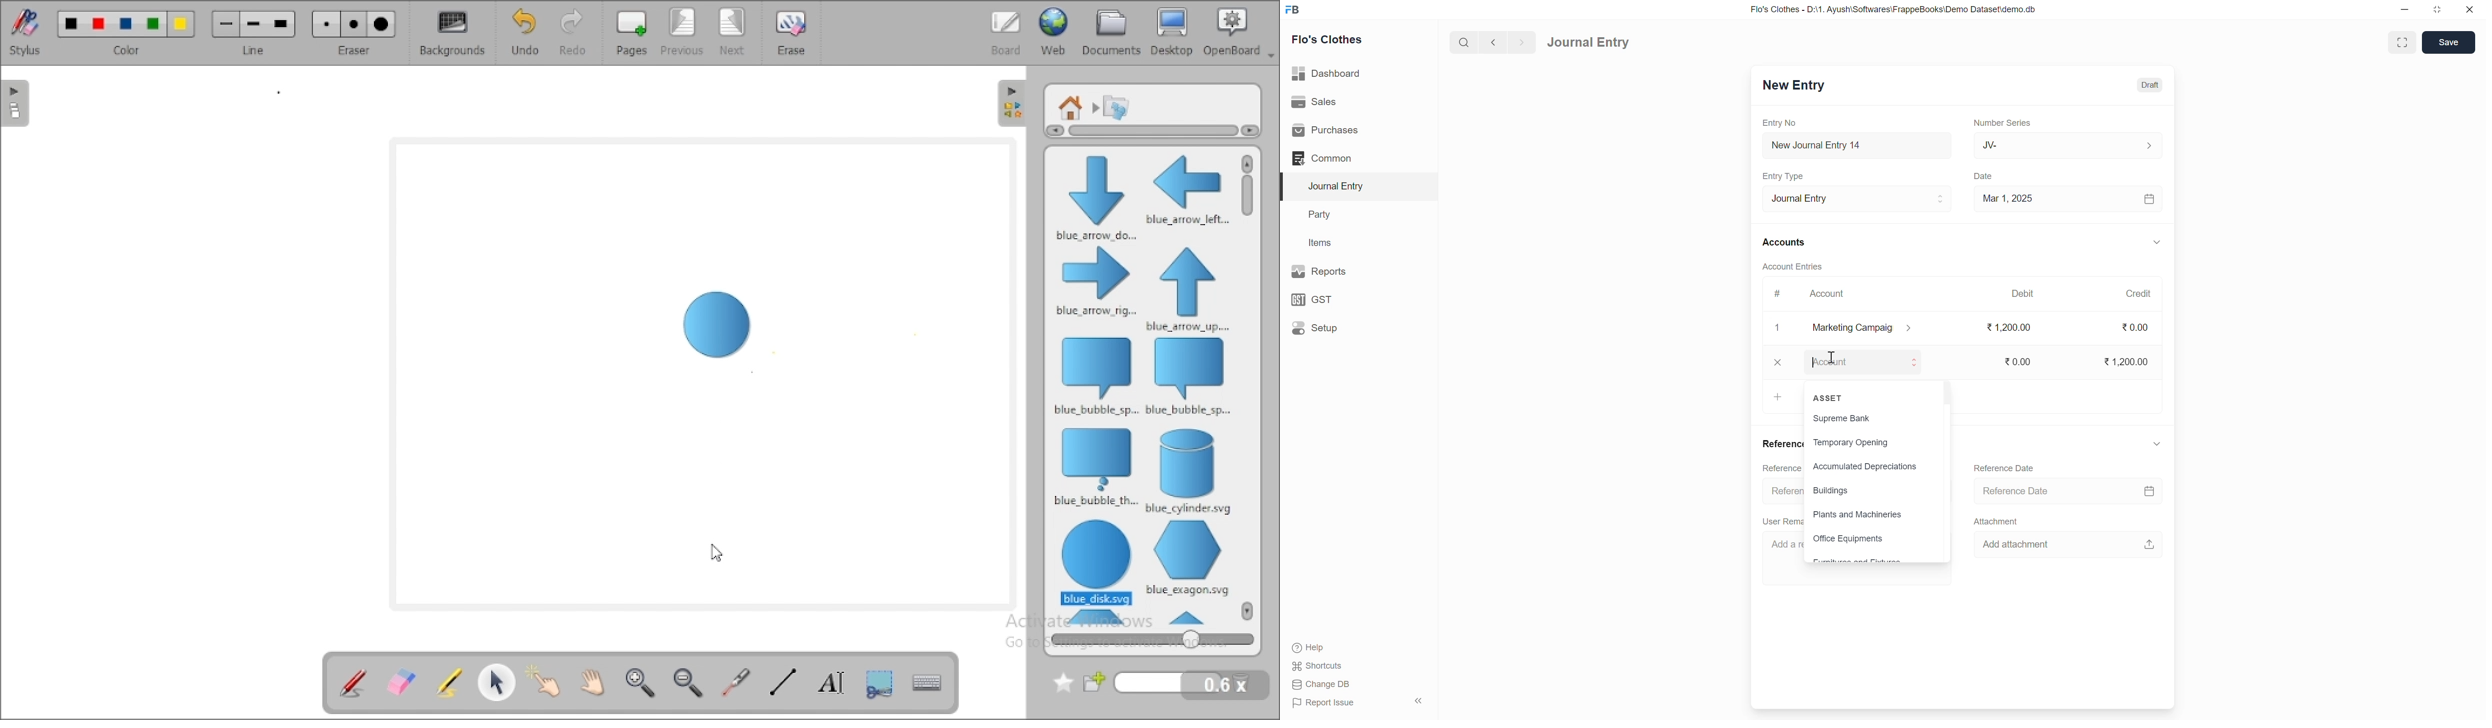 The width and height of the screenshot is (2492, 728). I want to click on Reference Date, so click(2006, 469).